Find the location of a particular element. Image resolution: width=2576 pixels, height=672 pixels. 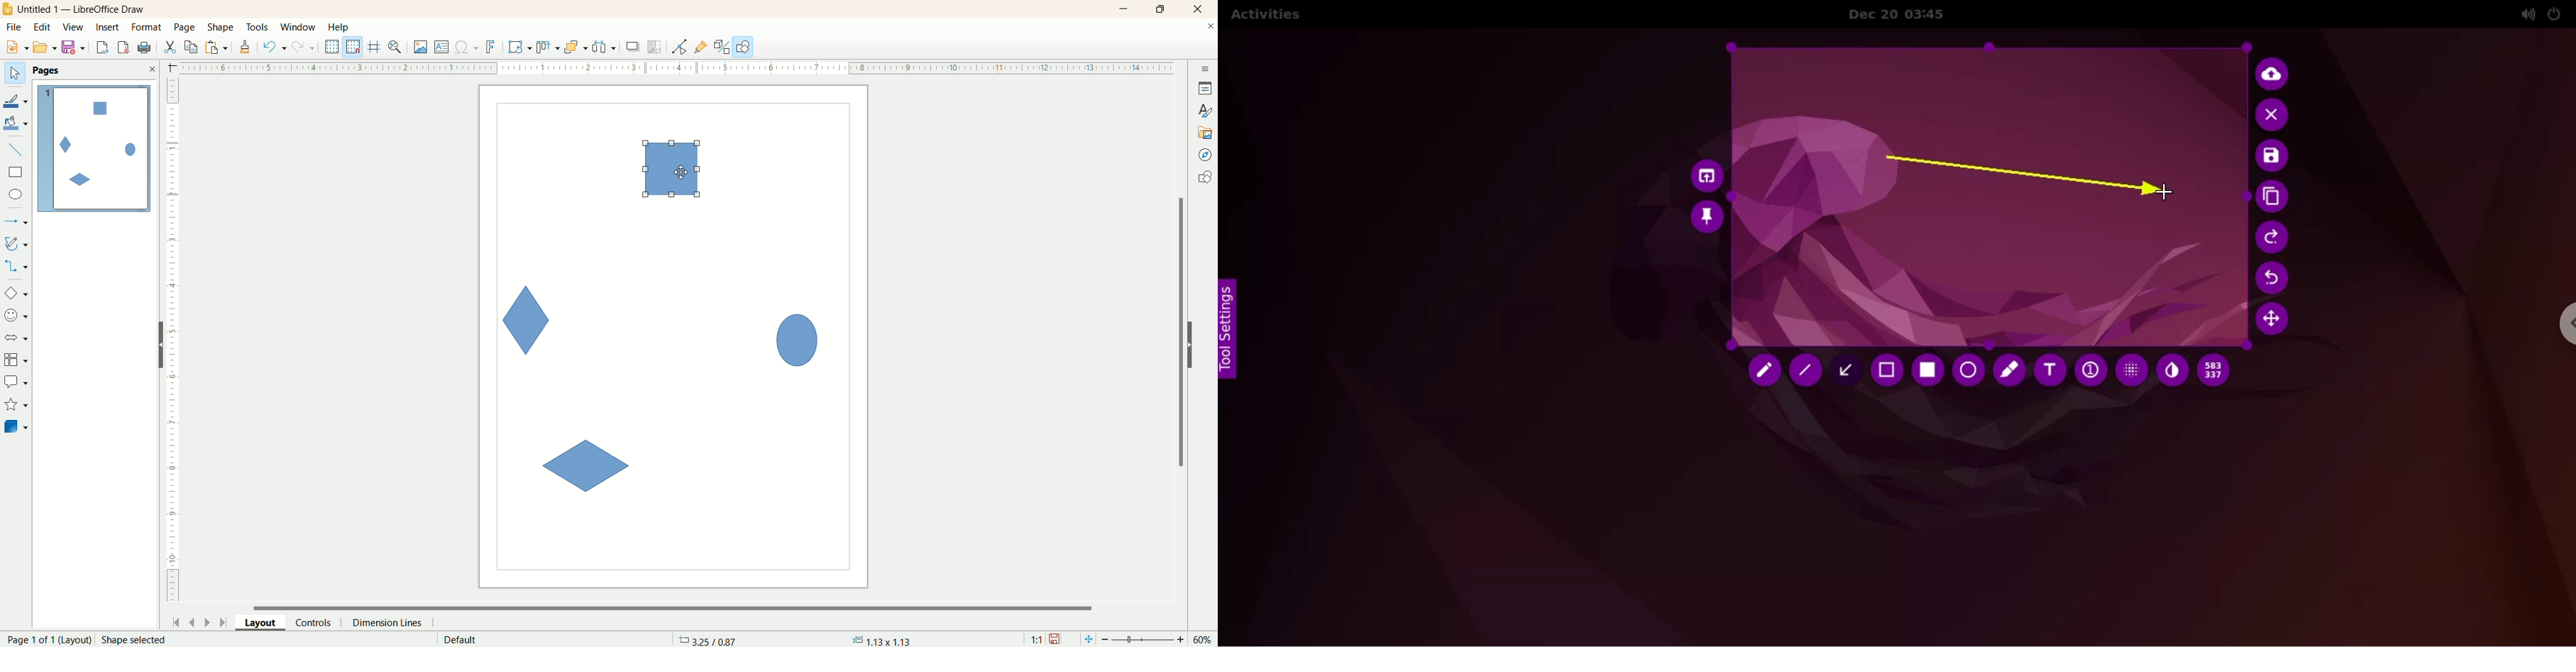

connectors is located at coordinates (16, 266).